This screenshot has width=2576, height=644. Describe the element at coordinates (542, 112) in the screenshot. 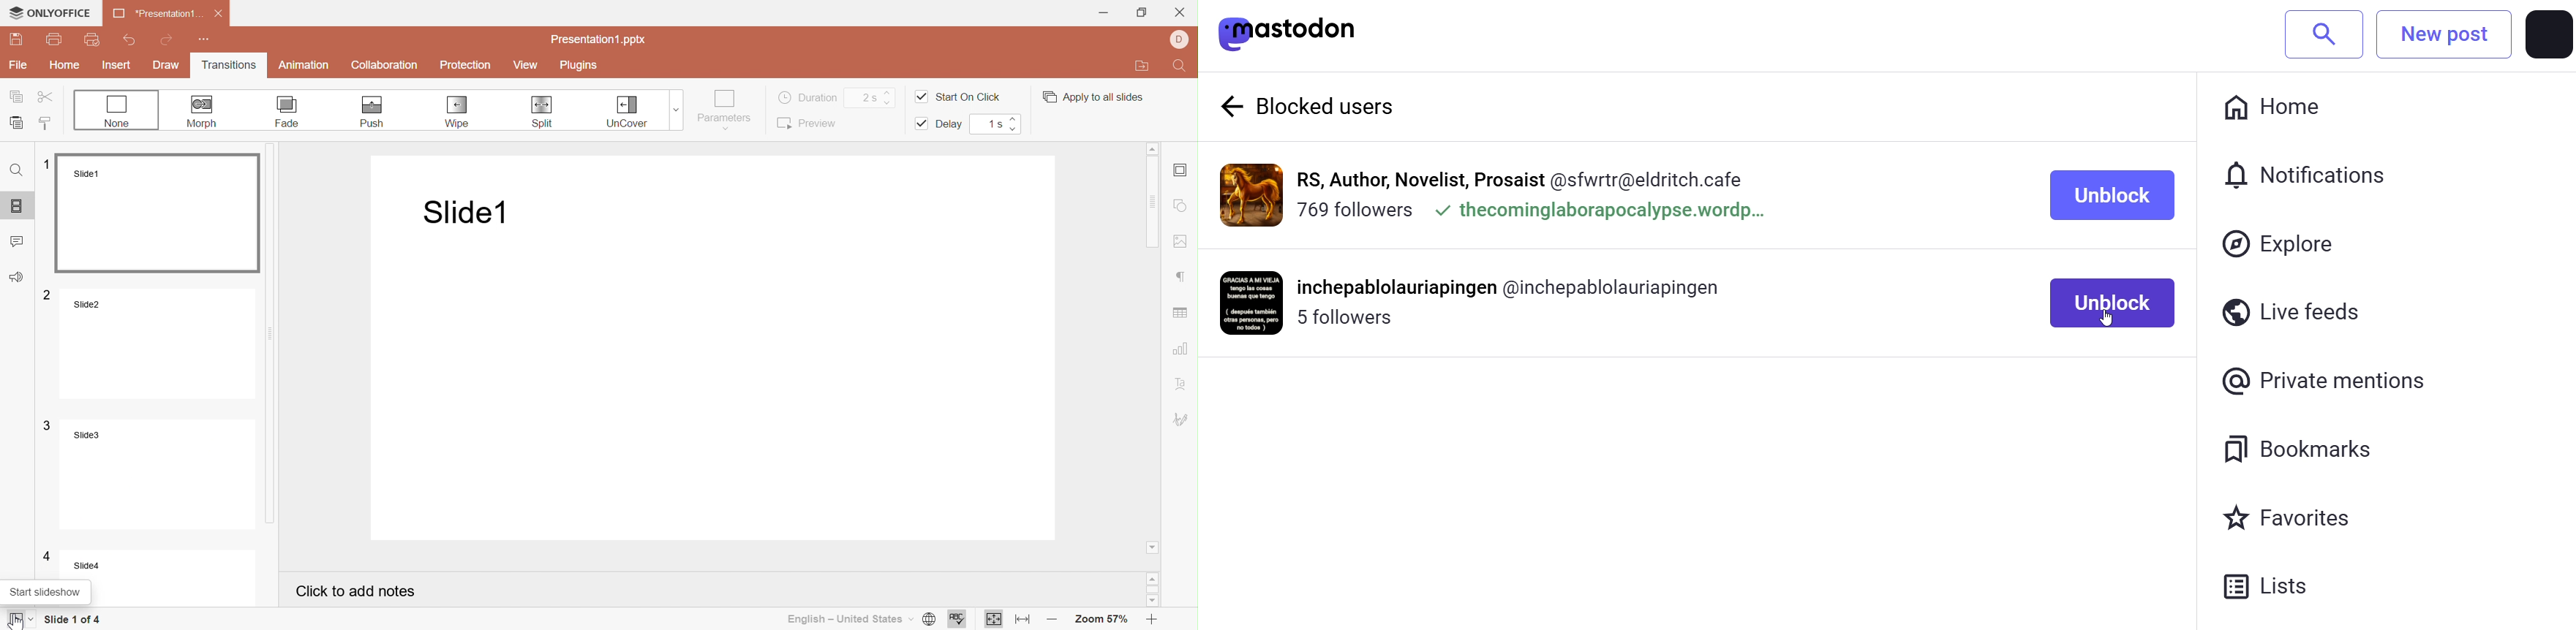

I see `Split` at that location.